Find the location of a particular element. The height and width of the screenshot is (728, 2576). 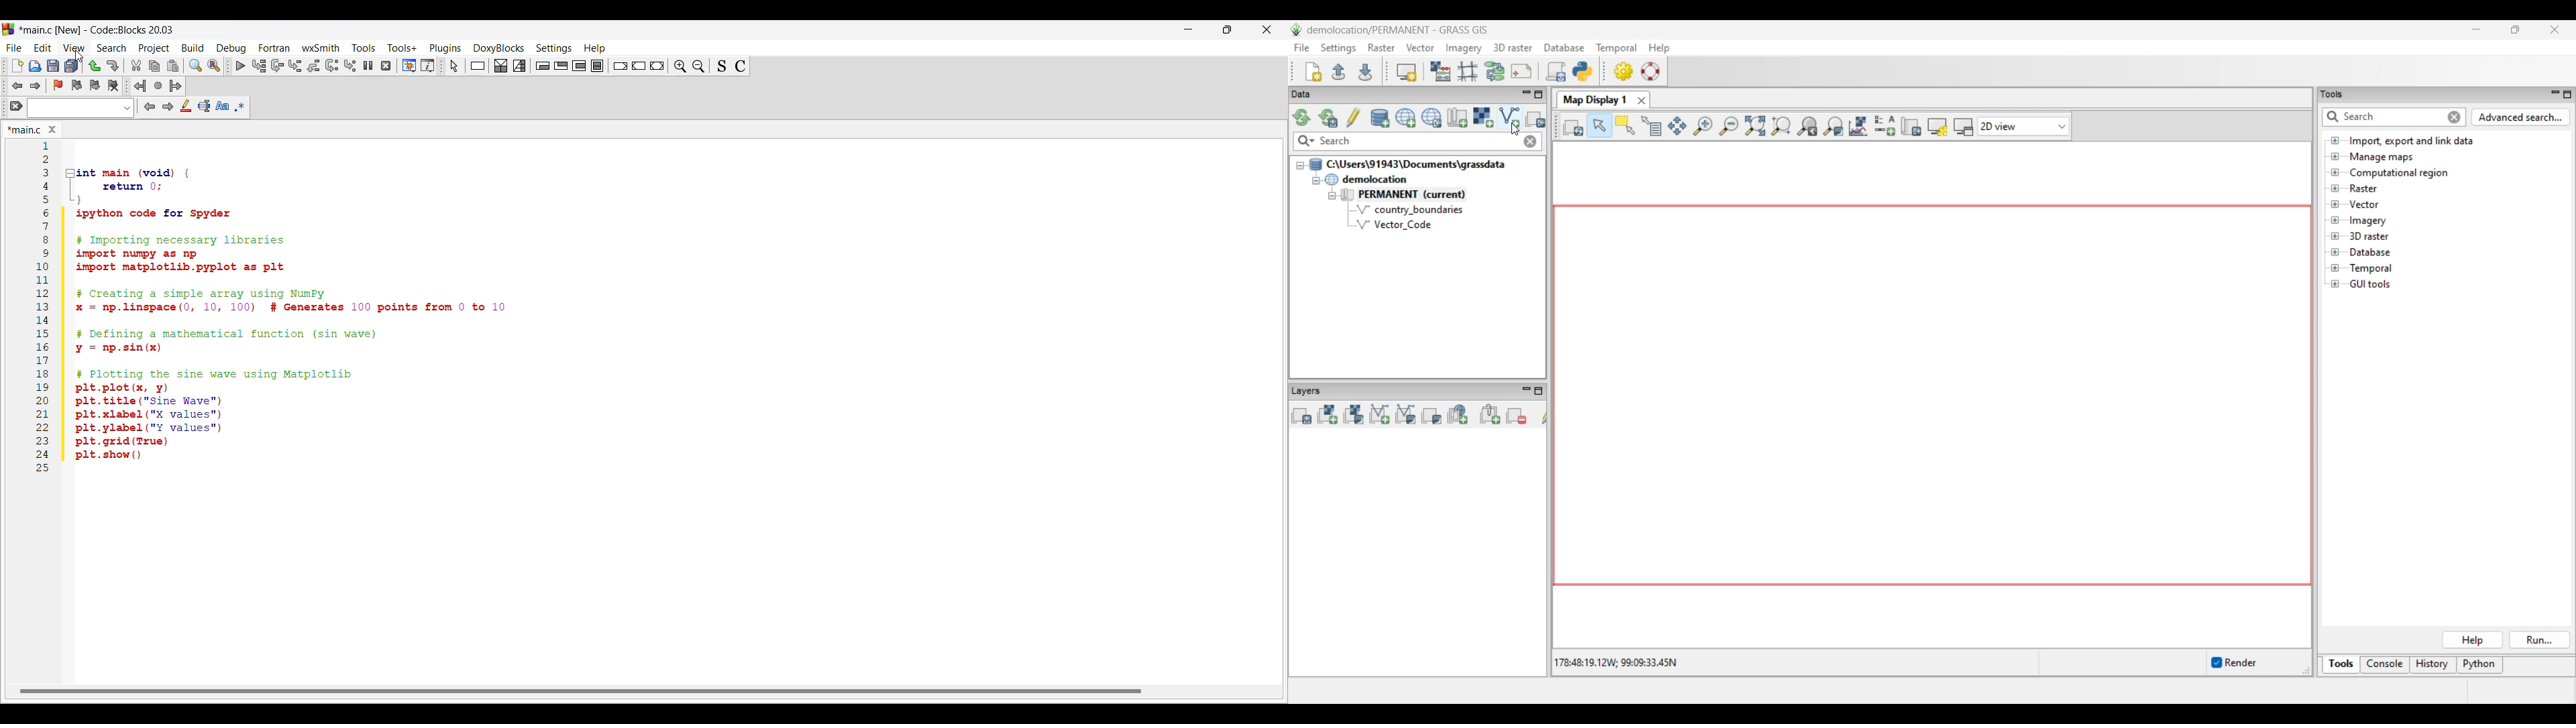

Current code is located at coordinates (273, 309).